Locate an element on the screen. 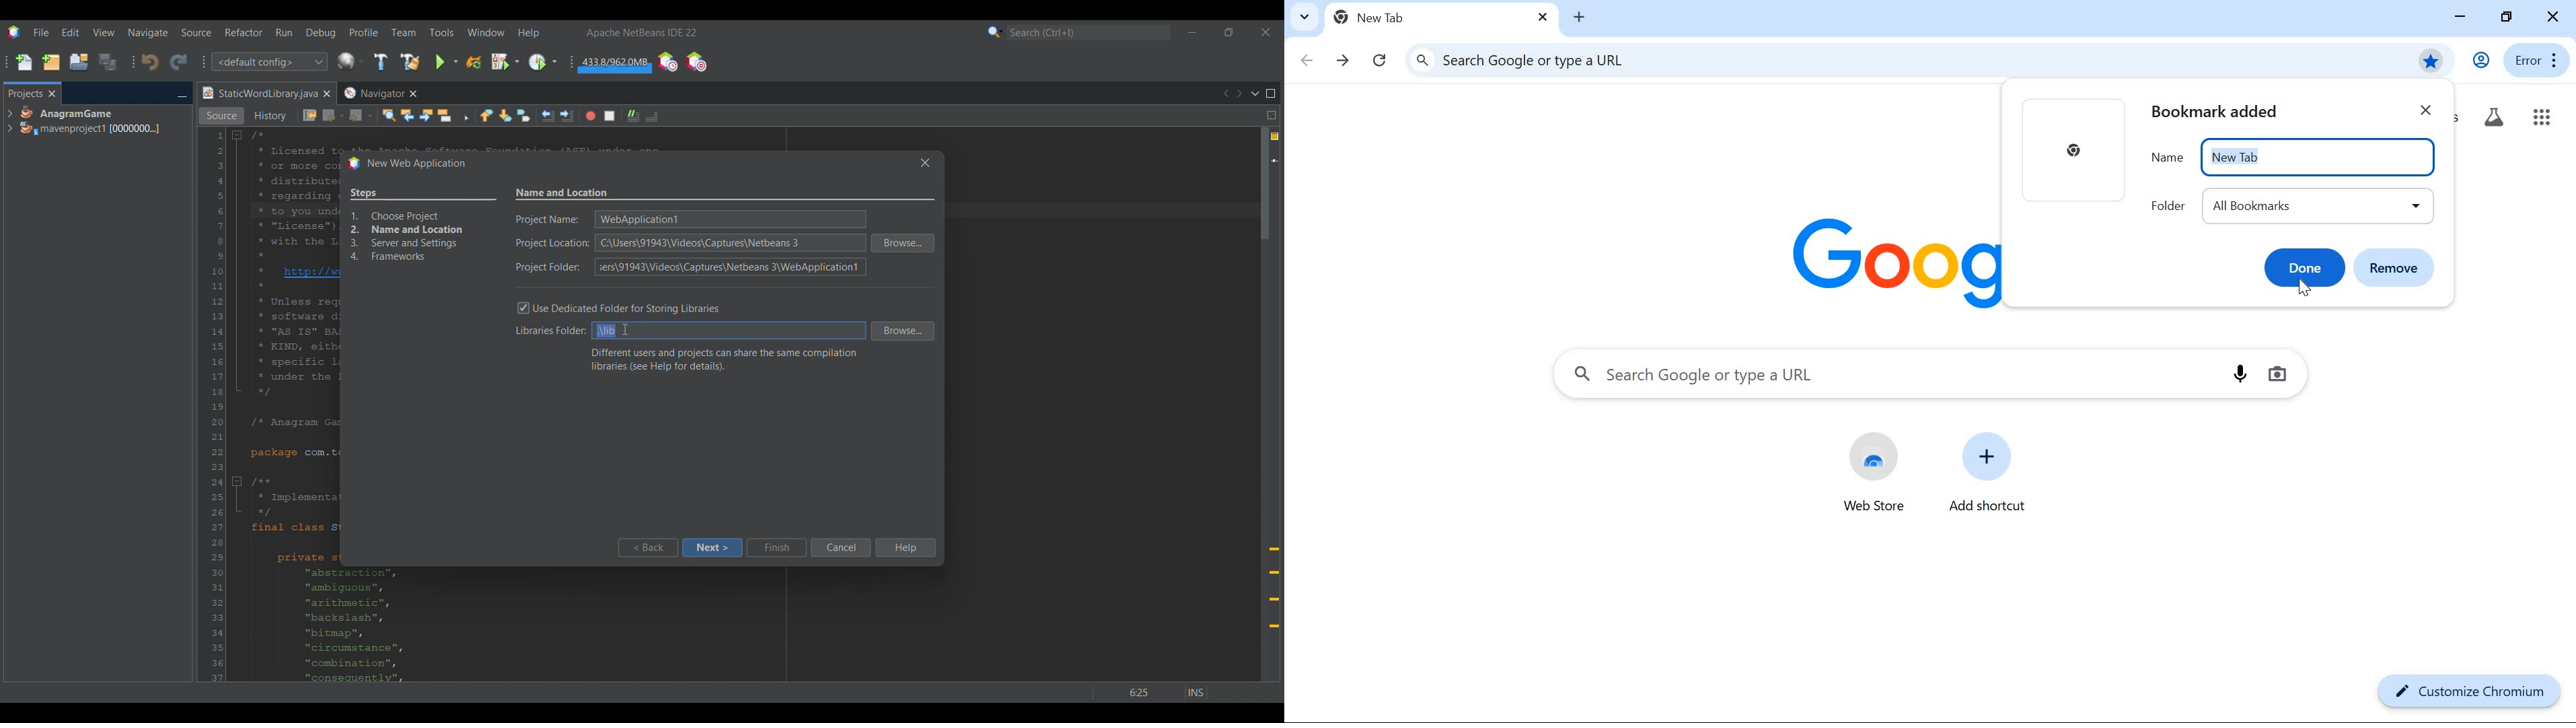 Image resolution: width=2576 pixels, height=728 pixels. Close tab is located at coordinates (52, 94).